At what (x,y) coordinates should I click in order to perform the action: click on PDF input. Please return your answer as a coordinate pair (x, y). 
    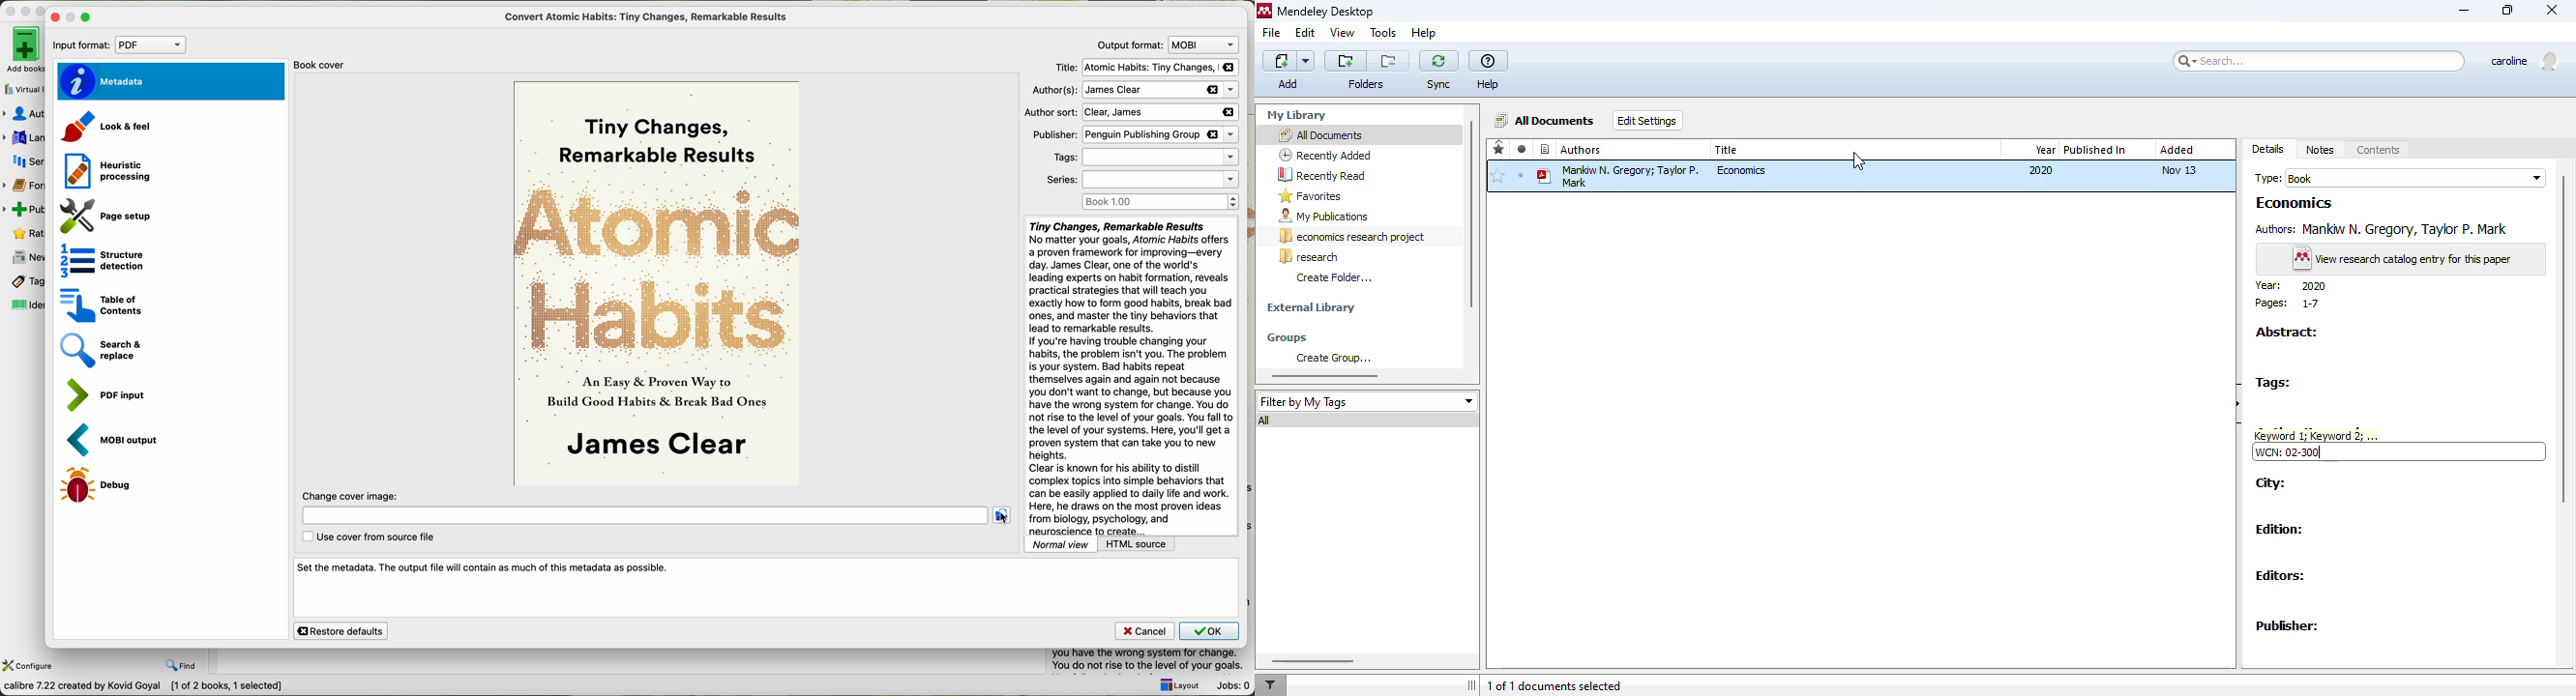
    Looking at the image, I should click on (105, 395).